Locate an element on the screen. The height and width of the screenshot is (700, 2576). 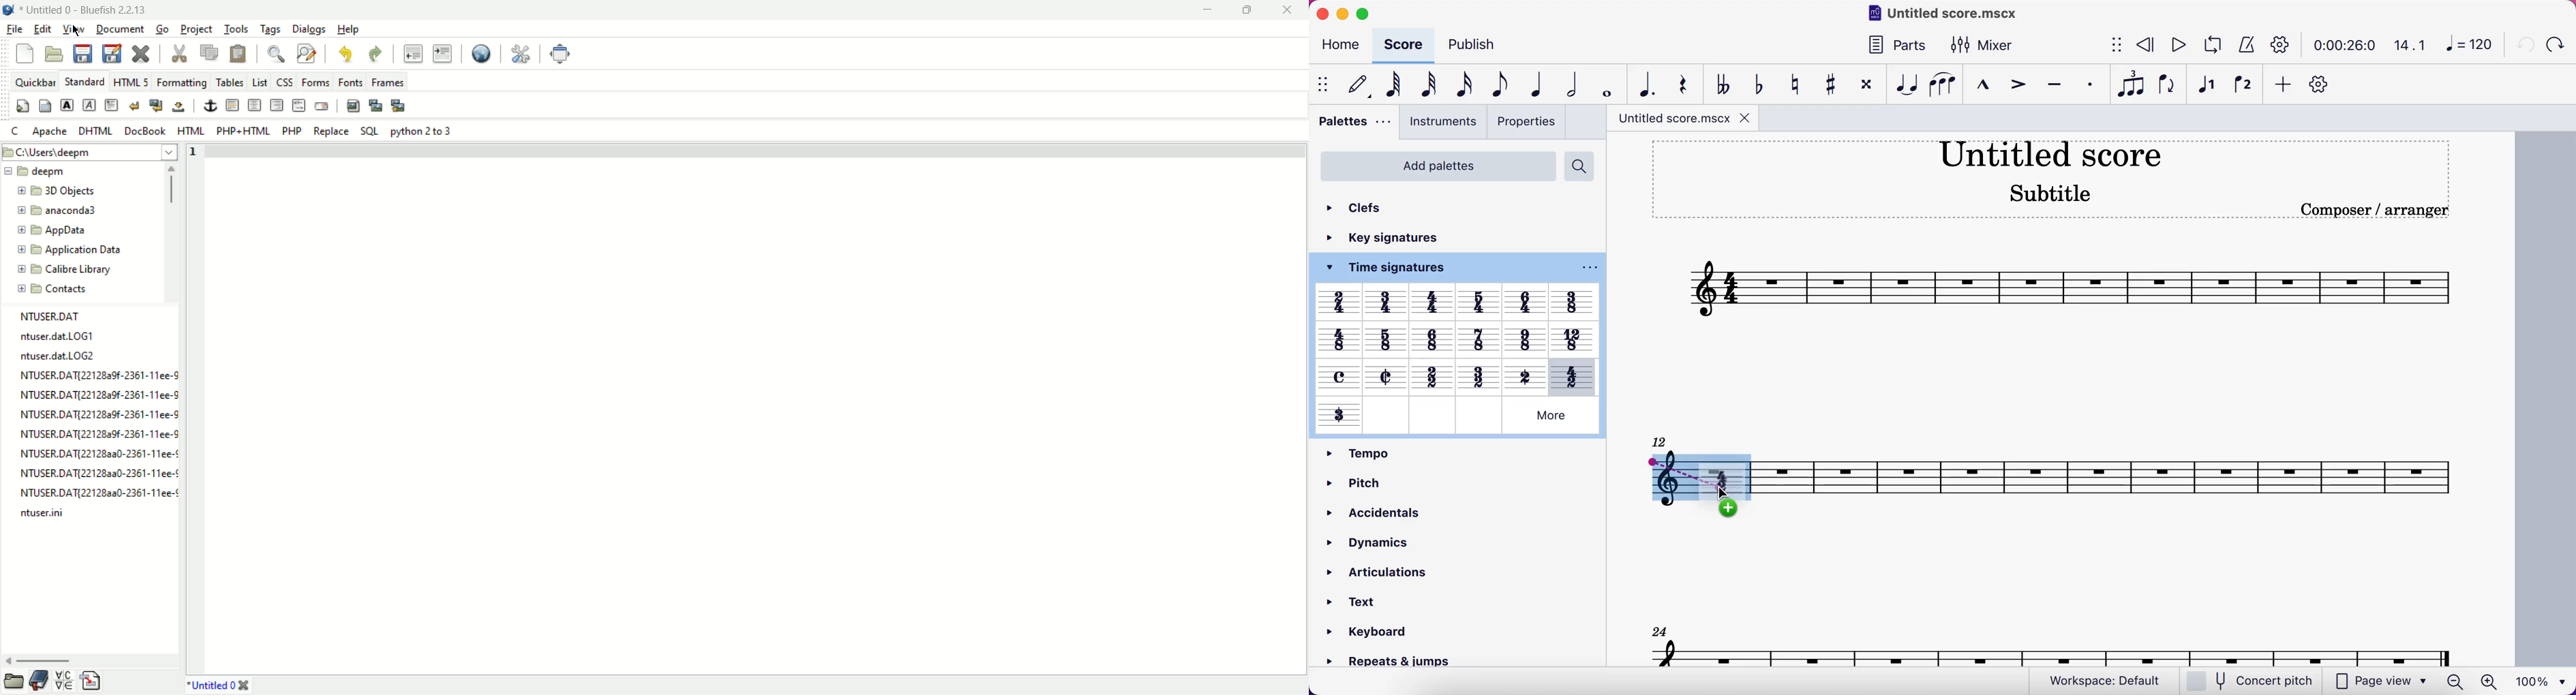
ntuser.ini is located at coordinates (49, 513).